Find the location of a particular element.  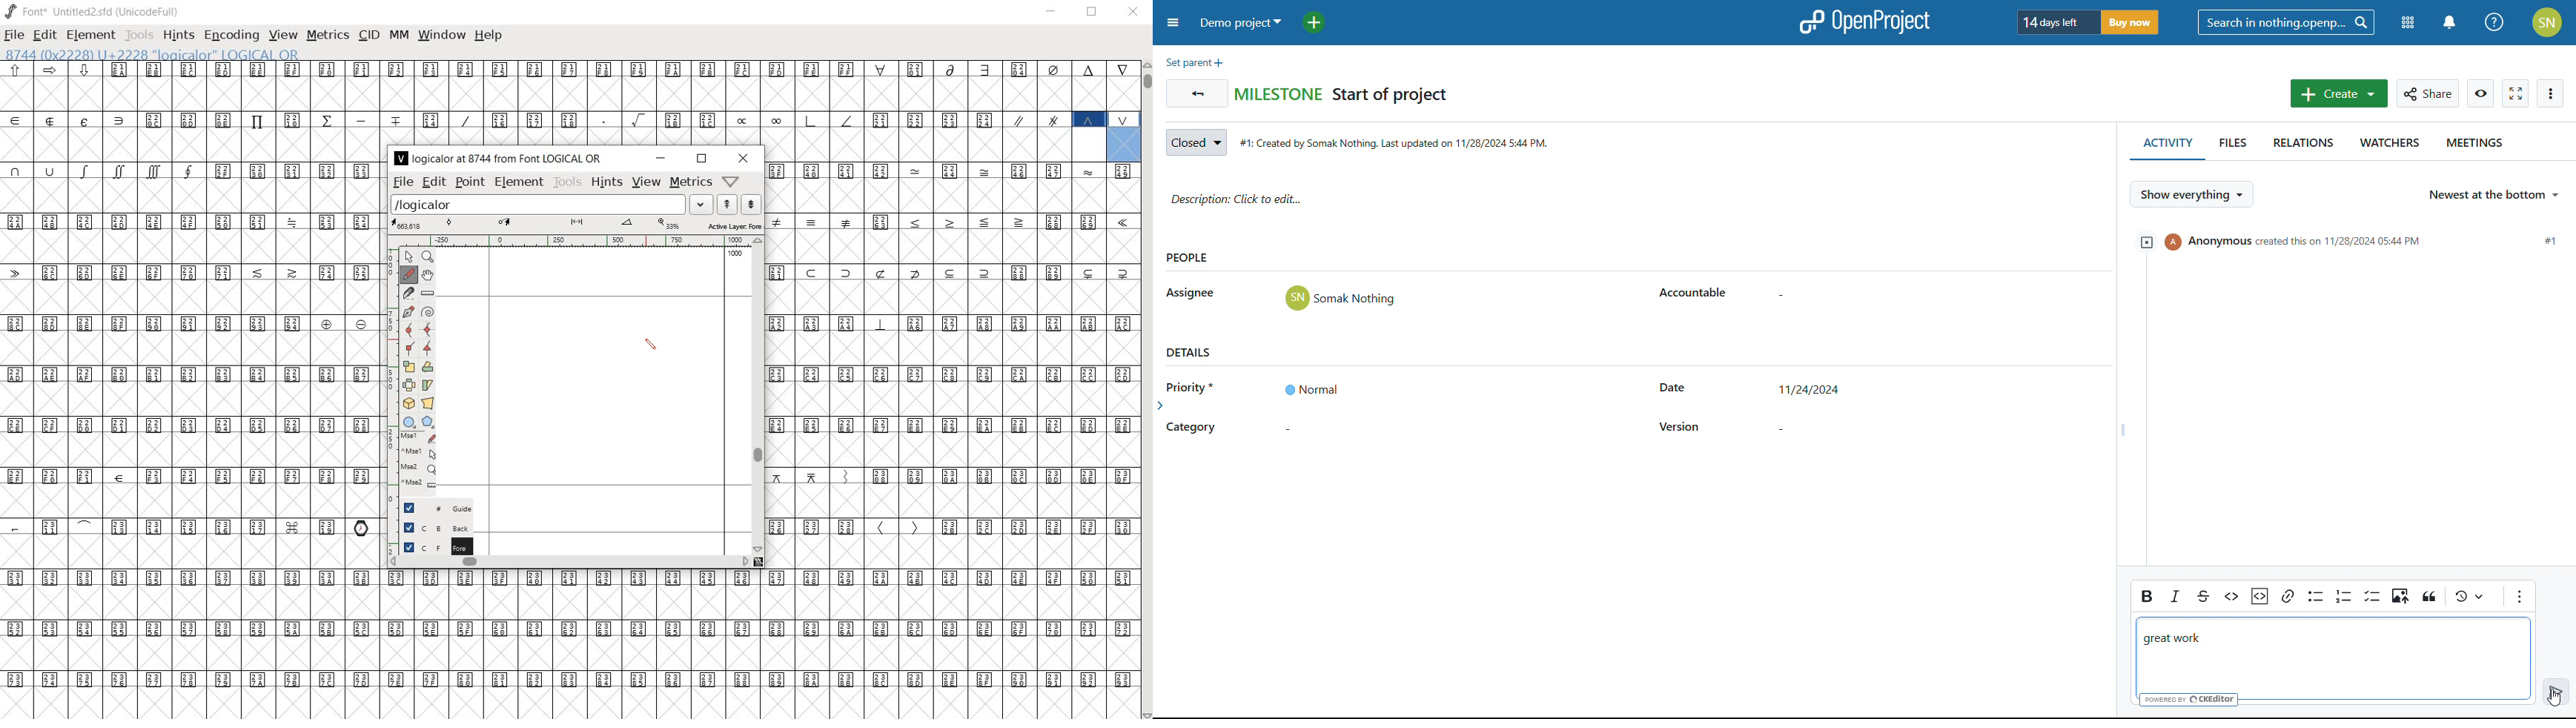

start date is located at coordinates (1672, 389).